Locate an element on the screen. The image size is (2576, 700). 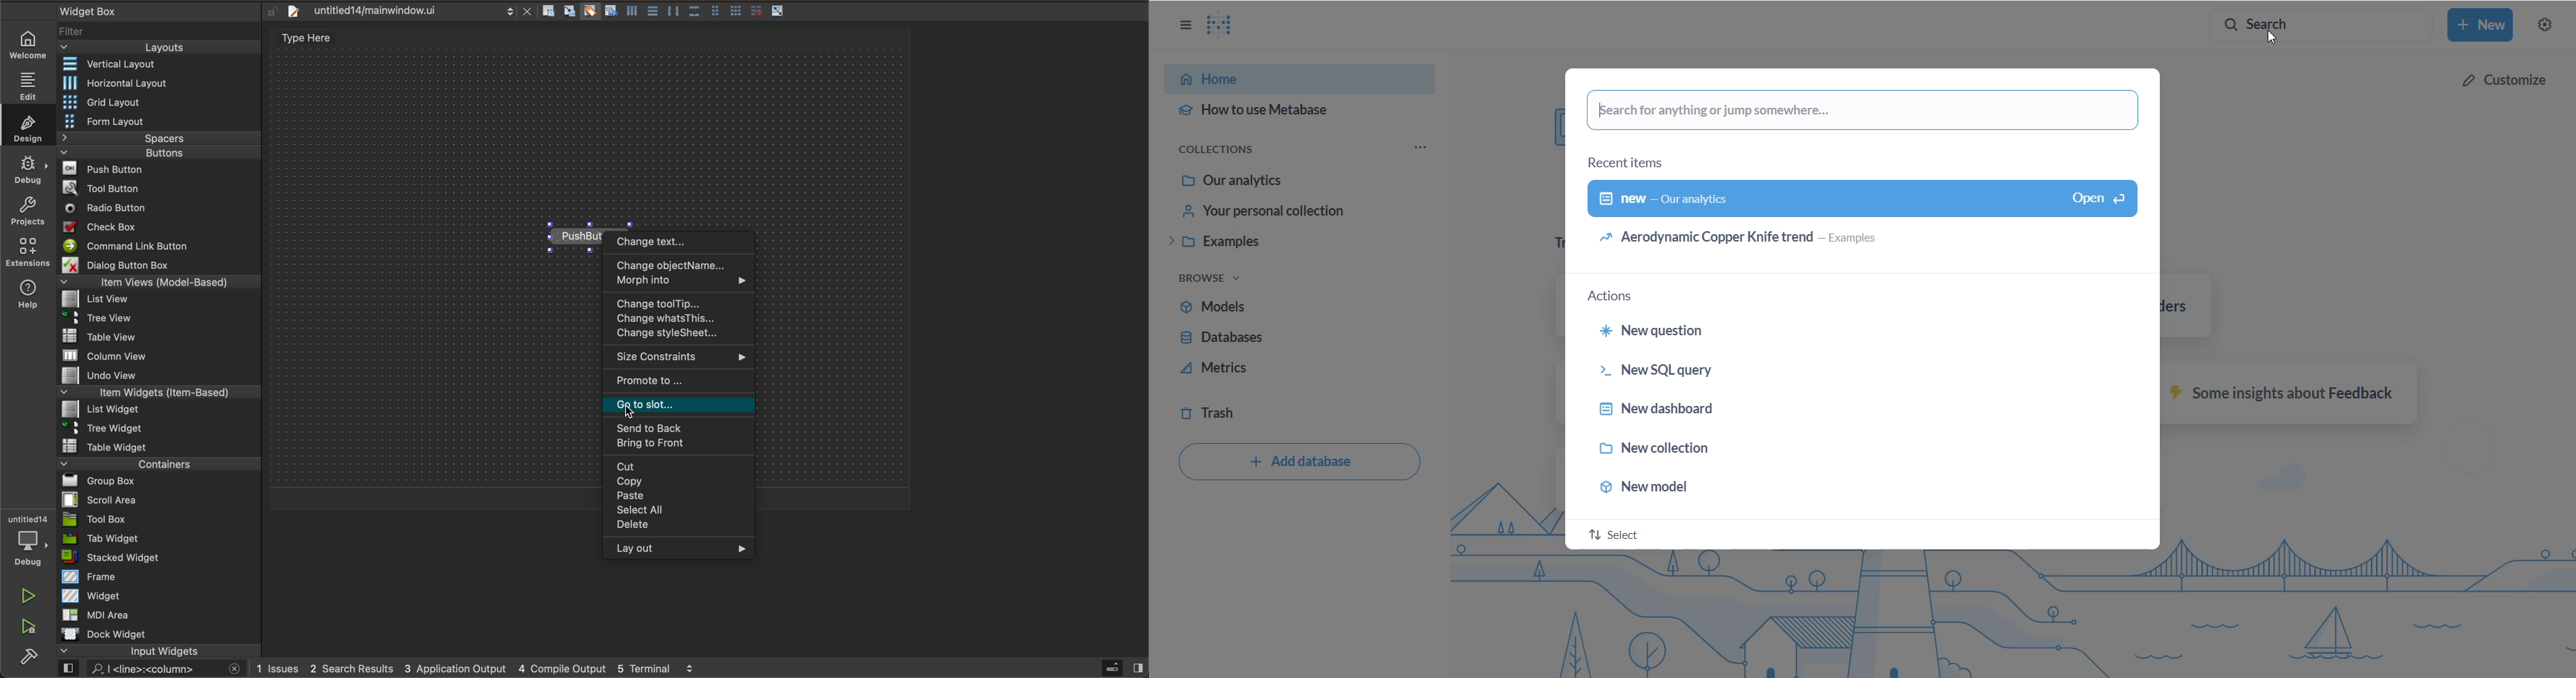
examples is located at coordinates (1275, 243).